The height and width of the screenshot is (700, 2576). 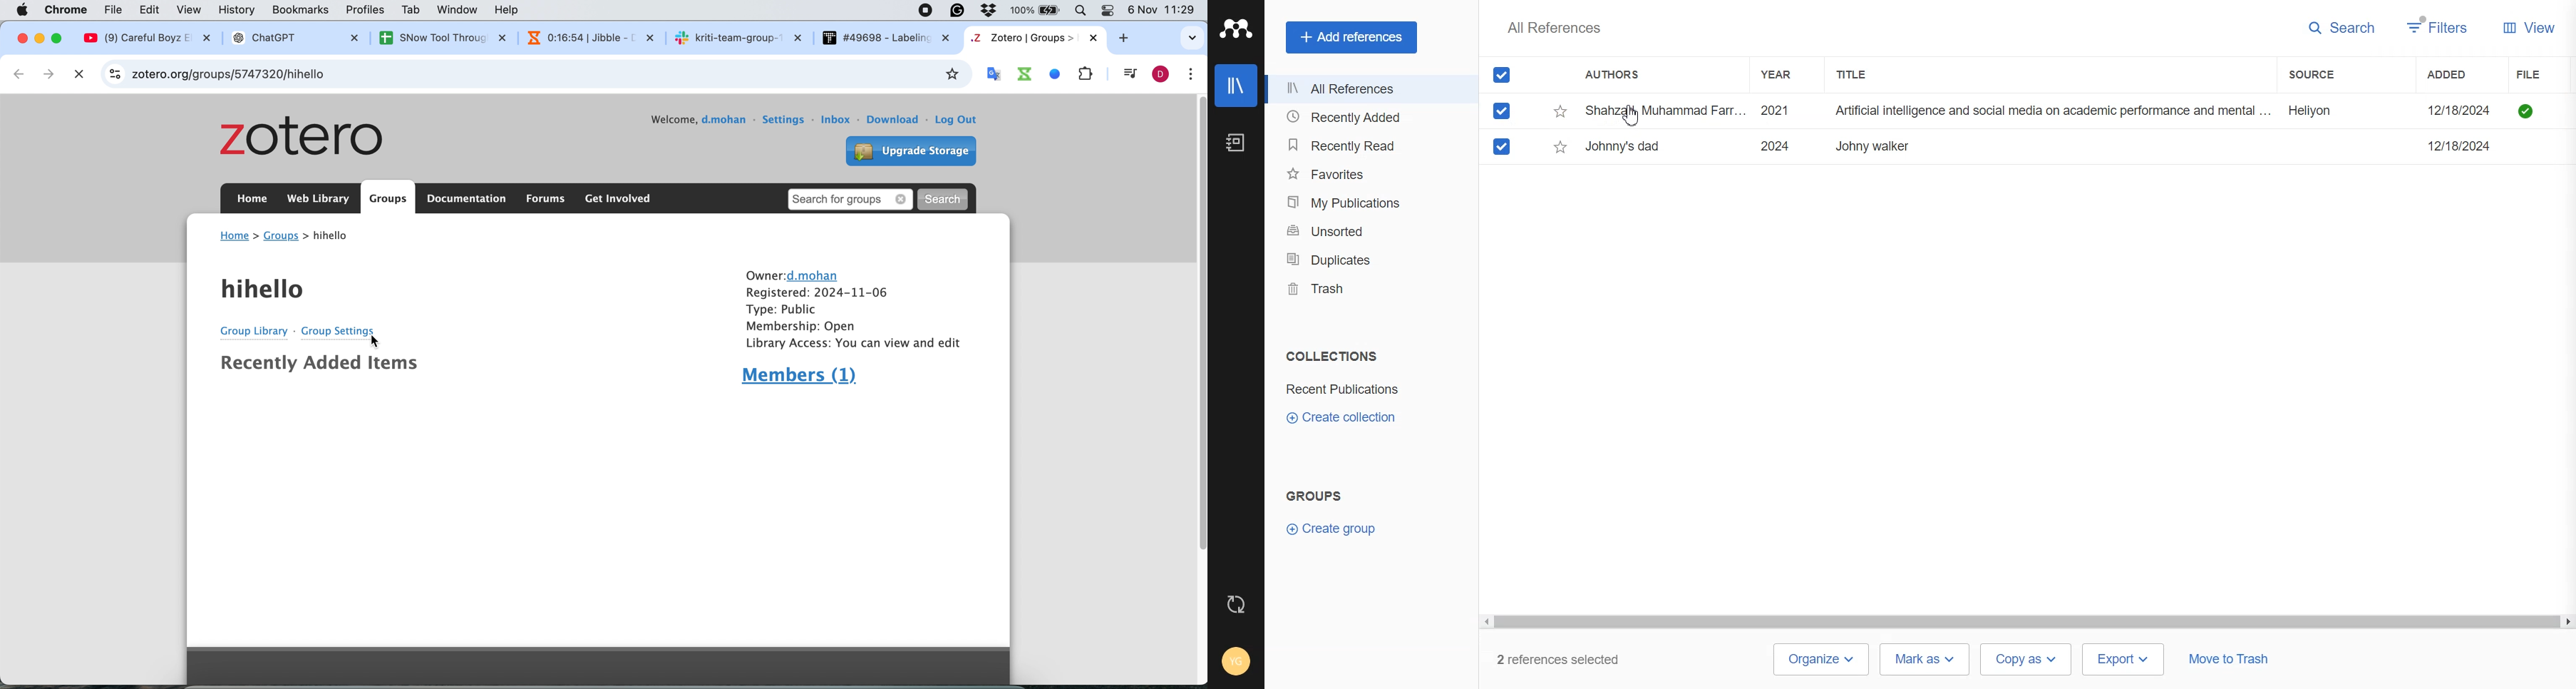 I want to click on search tabs, so click(x=1189, y=38).